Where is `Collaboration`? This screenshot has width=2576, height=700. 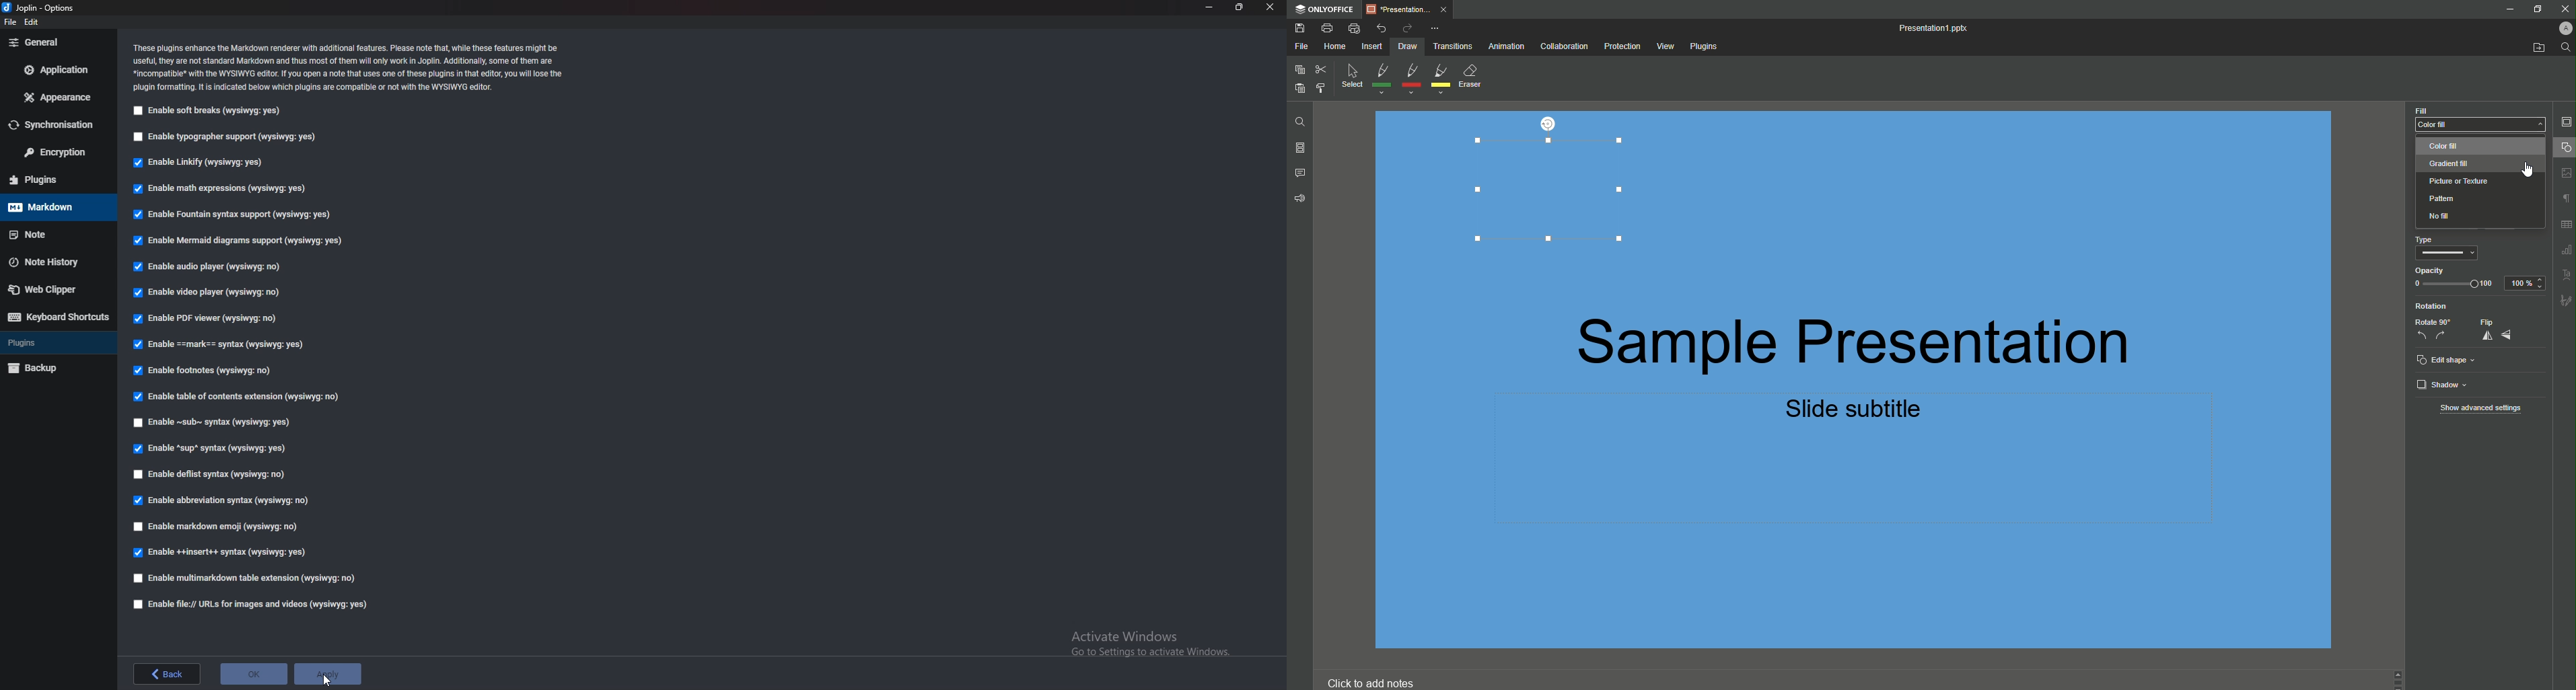 Collaboration is located at coordinates (1563, 47).